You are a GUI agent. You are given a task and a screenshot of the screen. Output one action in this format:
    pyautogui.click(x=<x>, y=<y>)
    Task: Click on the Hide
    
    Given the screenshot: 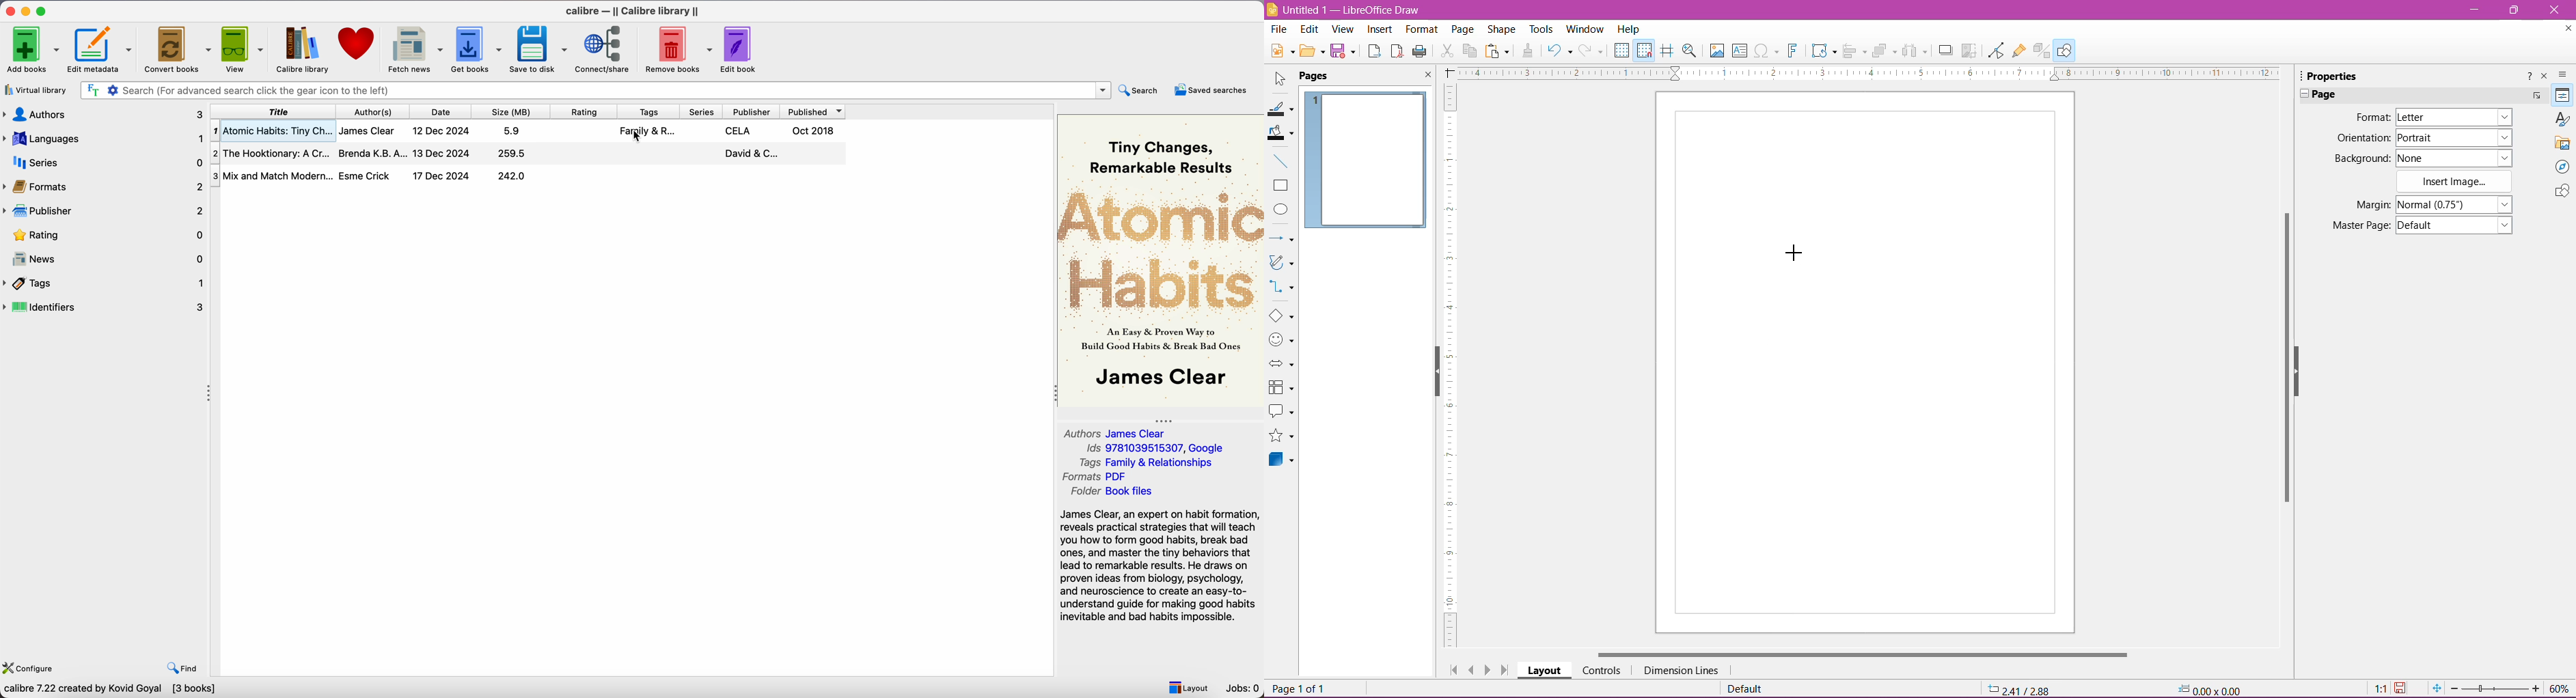 What is the action you would take?
    pyautogui.click(x=1434, y=372)
    